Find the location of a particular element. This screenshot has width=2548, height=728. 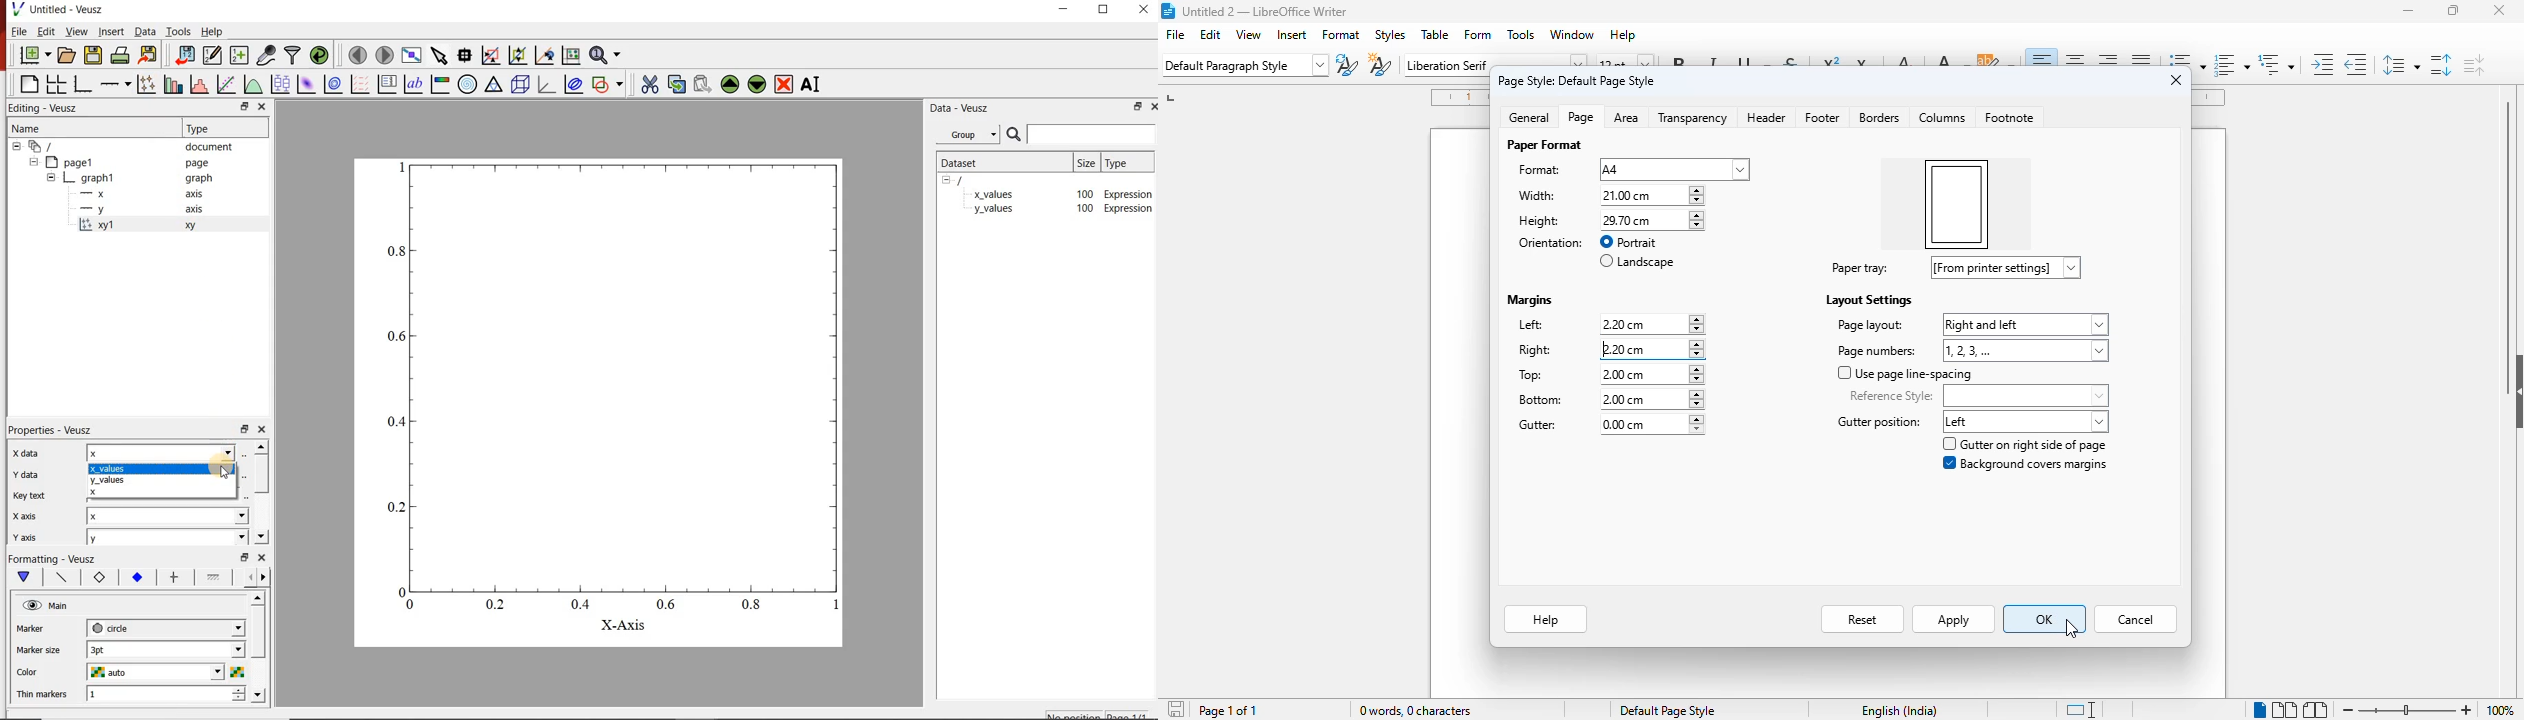

Color is located at coordinates (30, 673).